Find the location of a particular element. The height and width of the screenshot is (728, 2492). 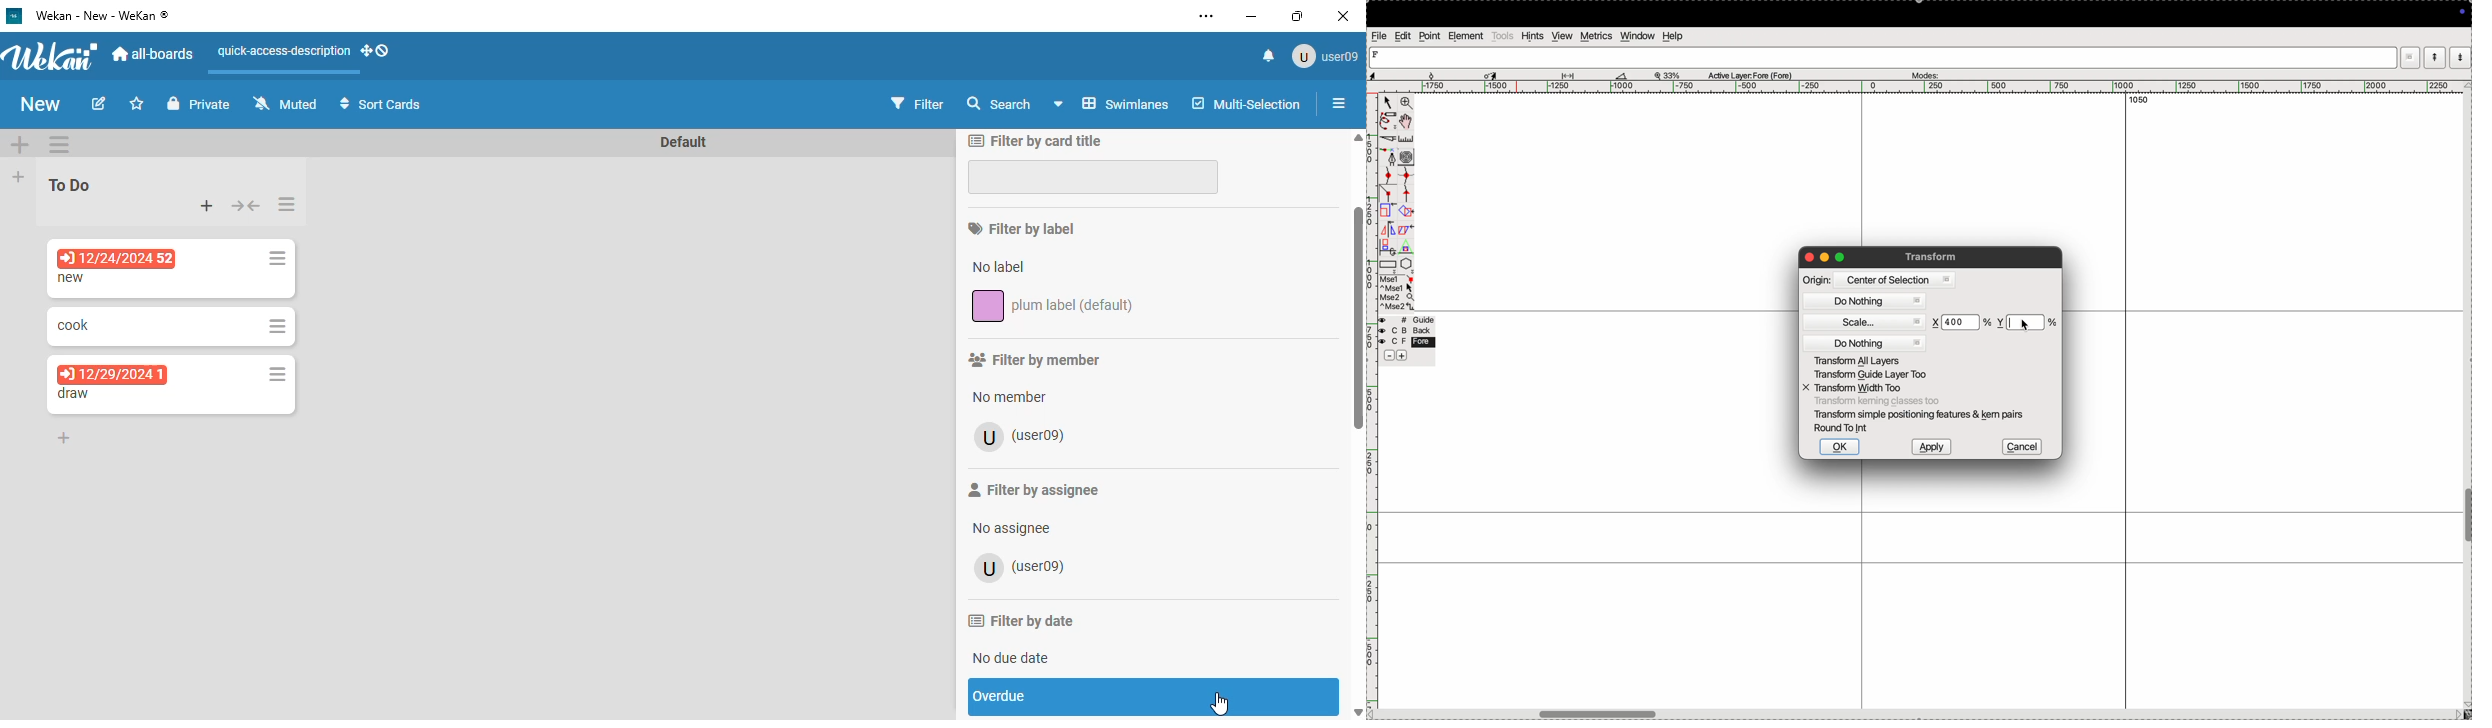

quick-access-description is located at coordinates (283, 51).